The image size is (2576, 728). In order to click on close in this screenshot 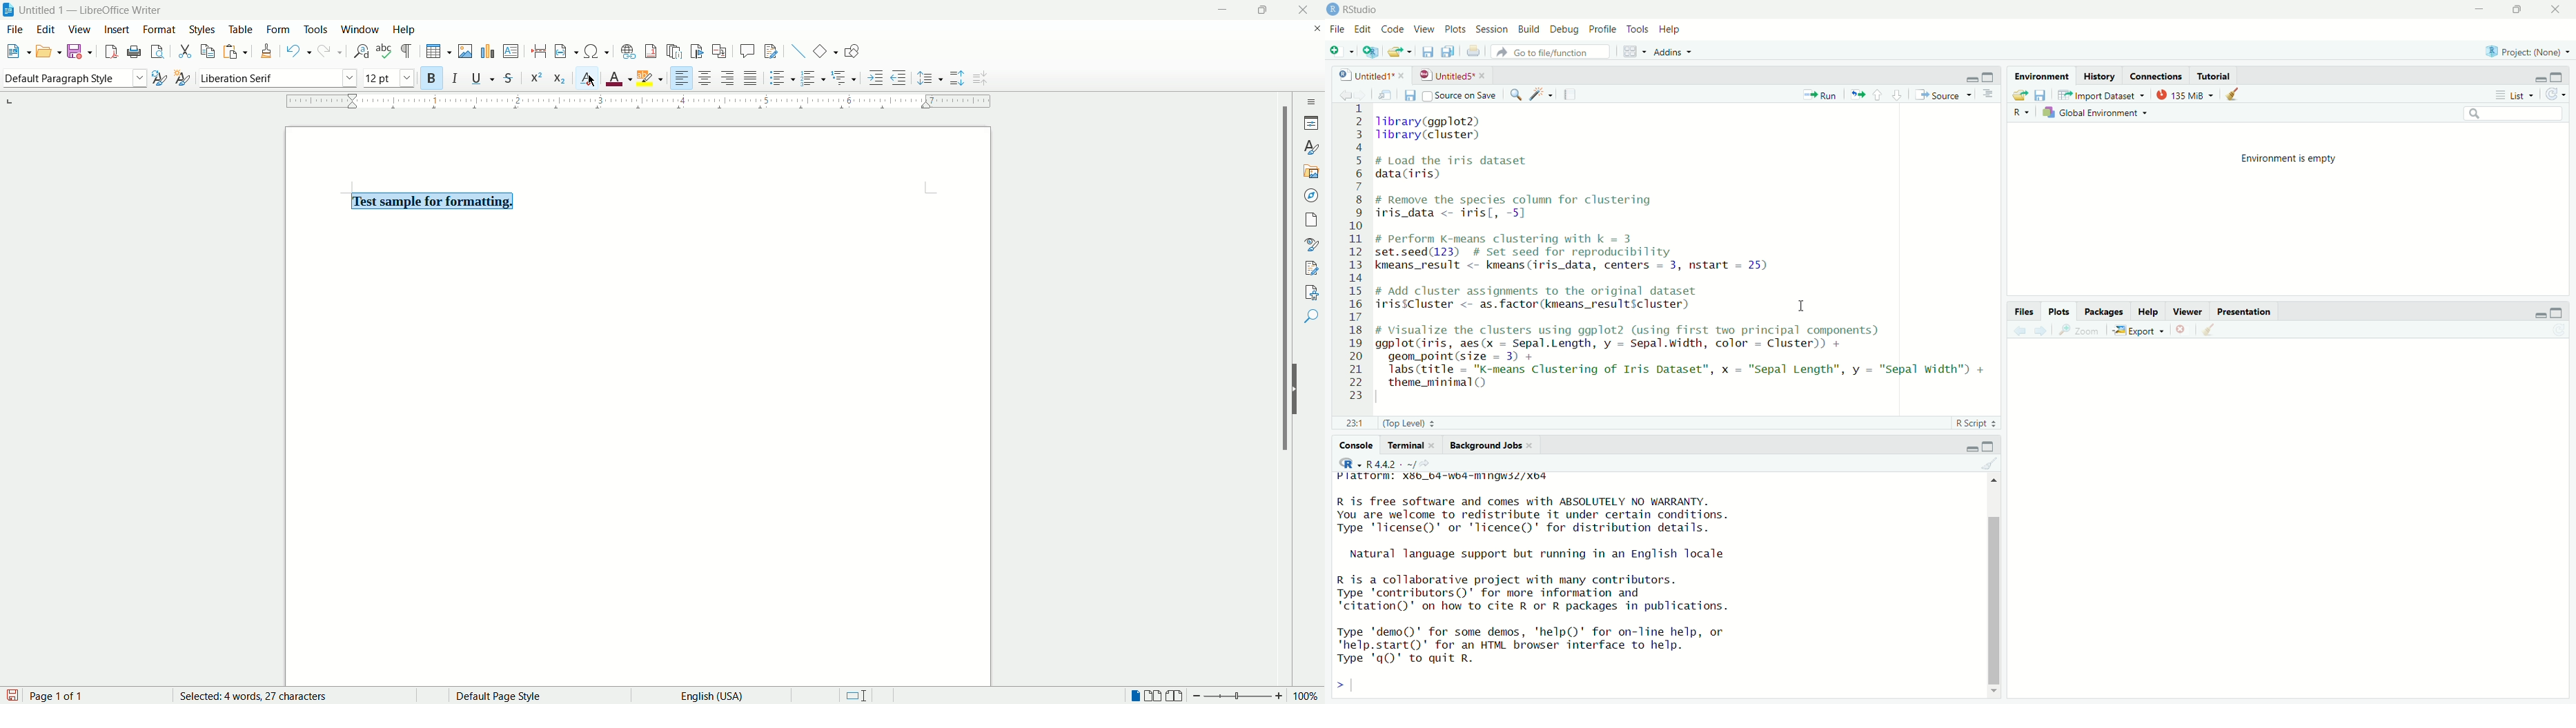, I will do `click(1437, 446)`.